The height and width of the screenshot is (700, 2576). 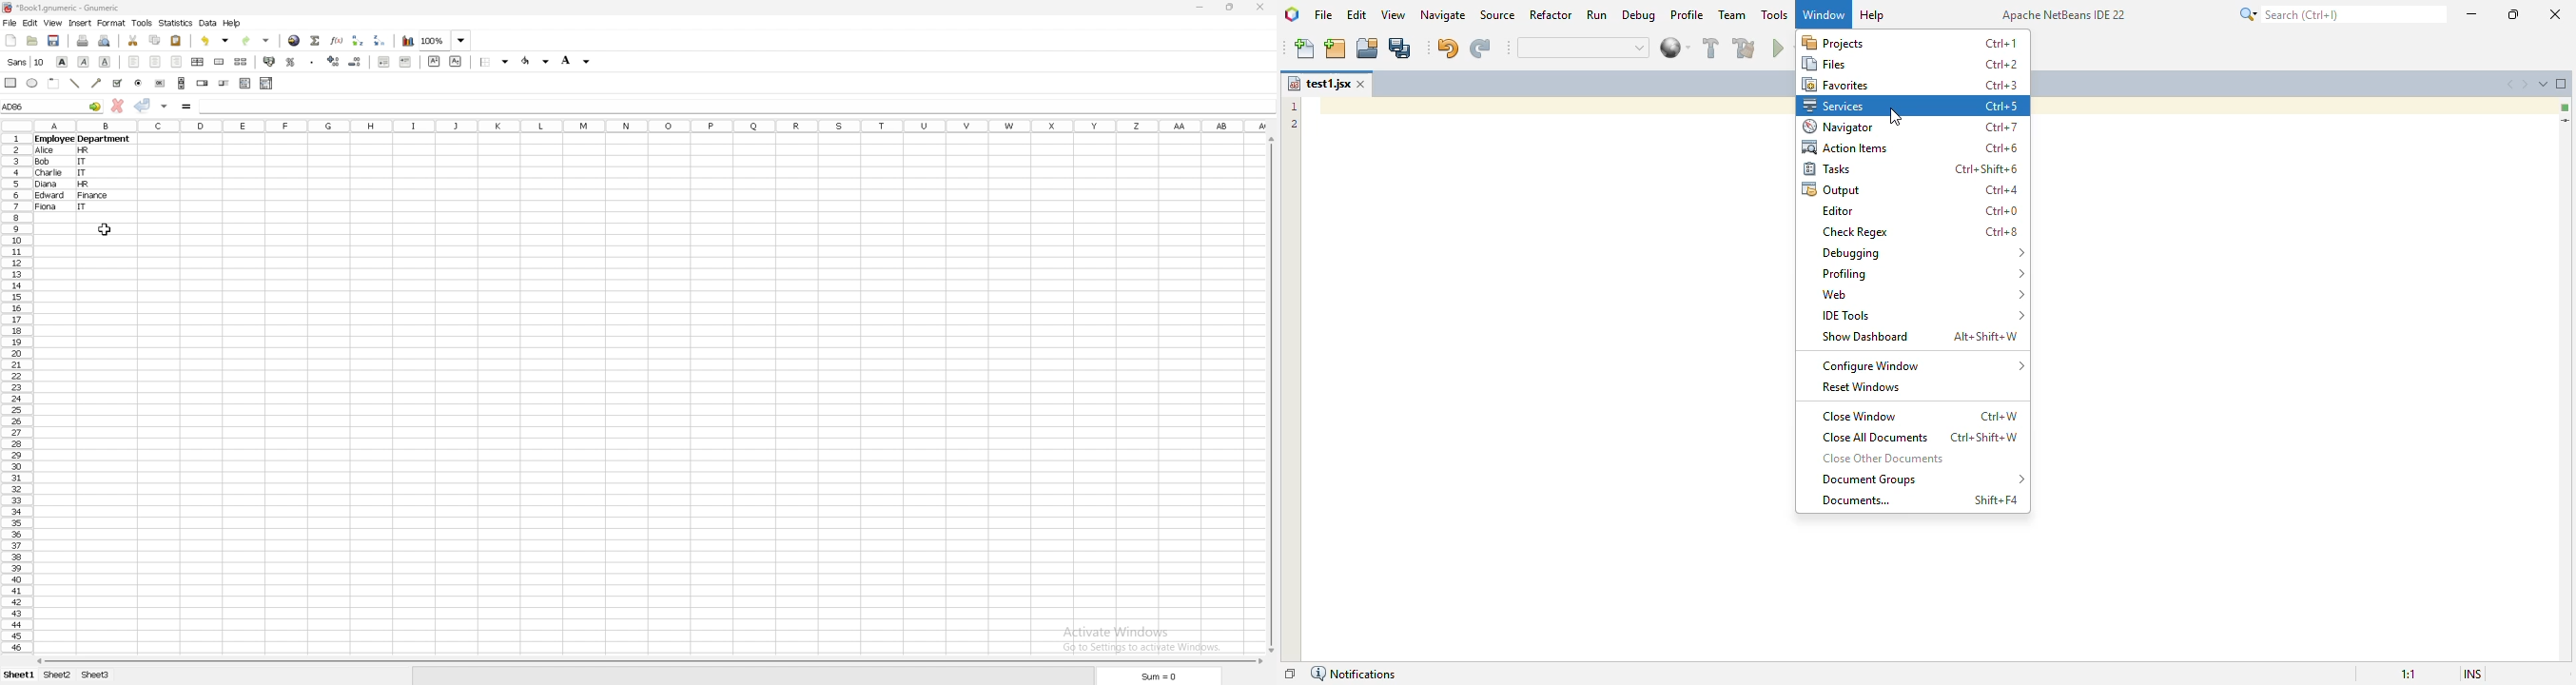 What do you see at coordinates (336, 41) in the screenshot?
I see `function` at bounding box center [336, 41].